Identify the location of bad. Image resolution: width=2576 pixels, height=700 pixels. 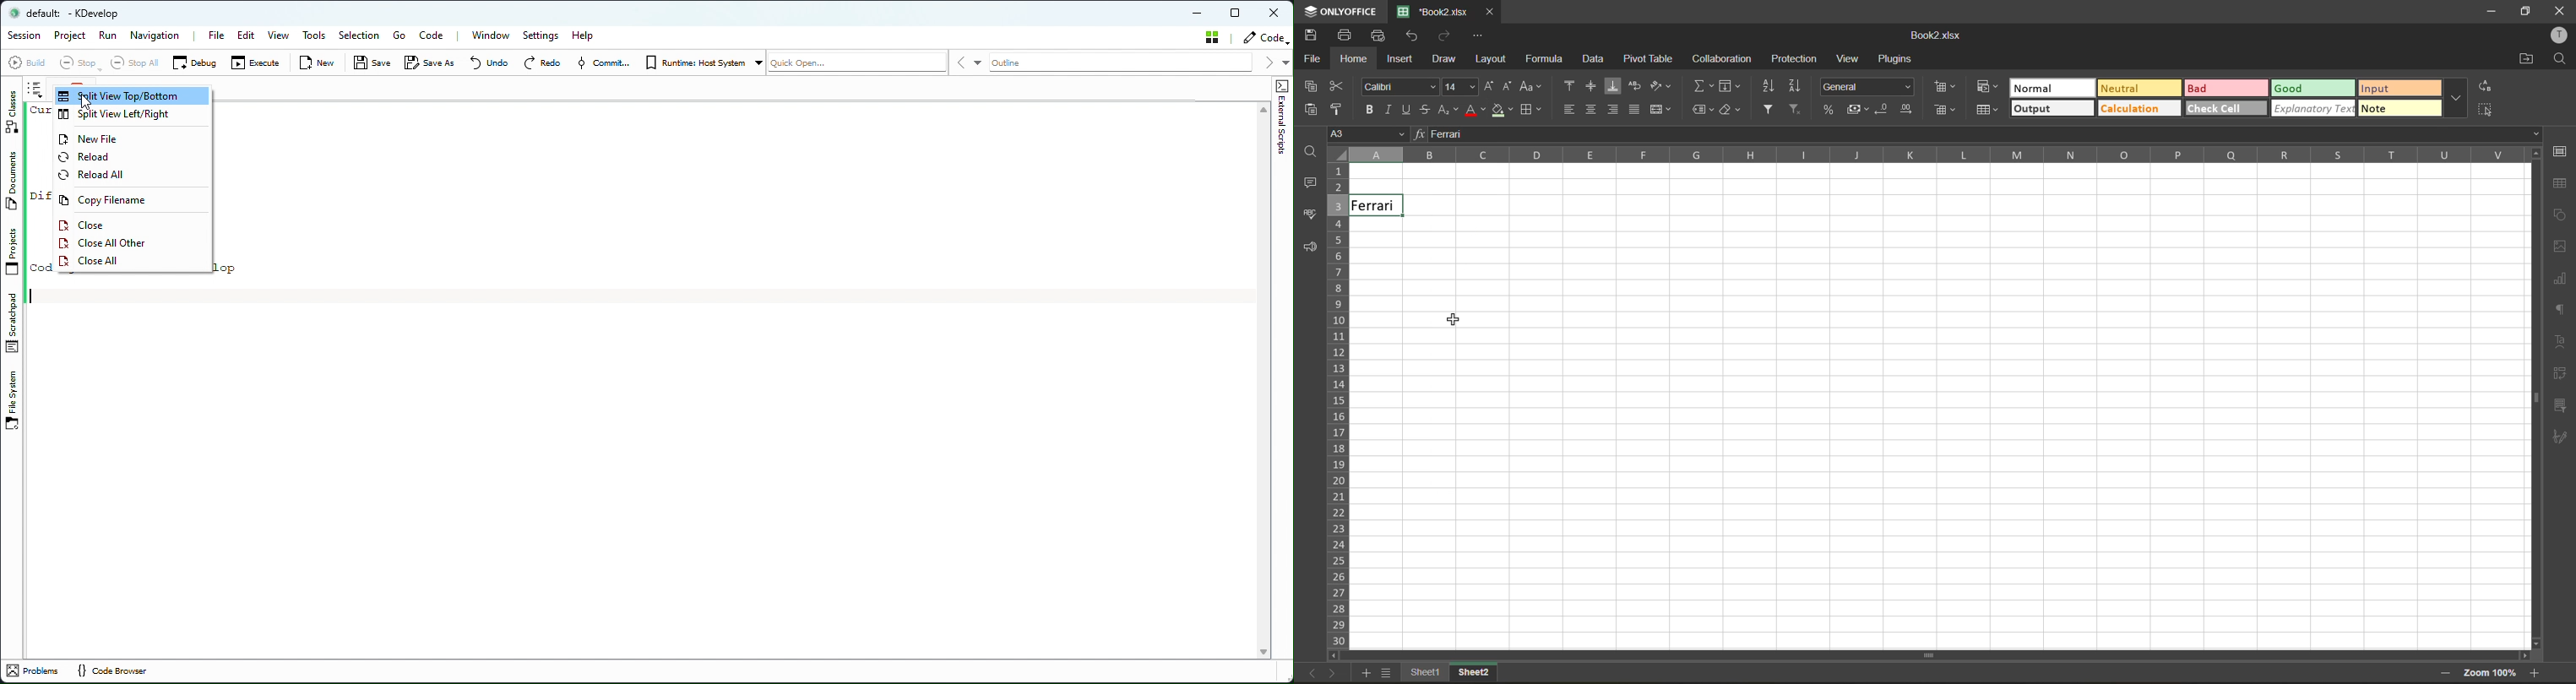
(2228, 88).